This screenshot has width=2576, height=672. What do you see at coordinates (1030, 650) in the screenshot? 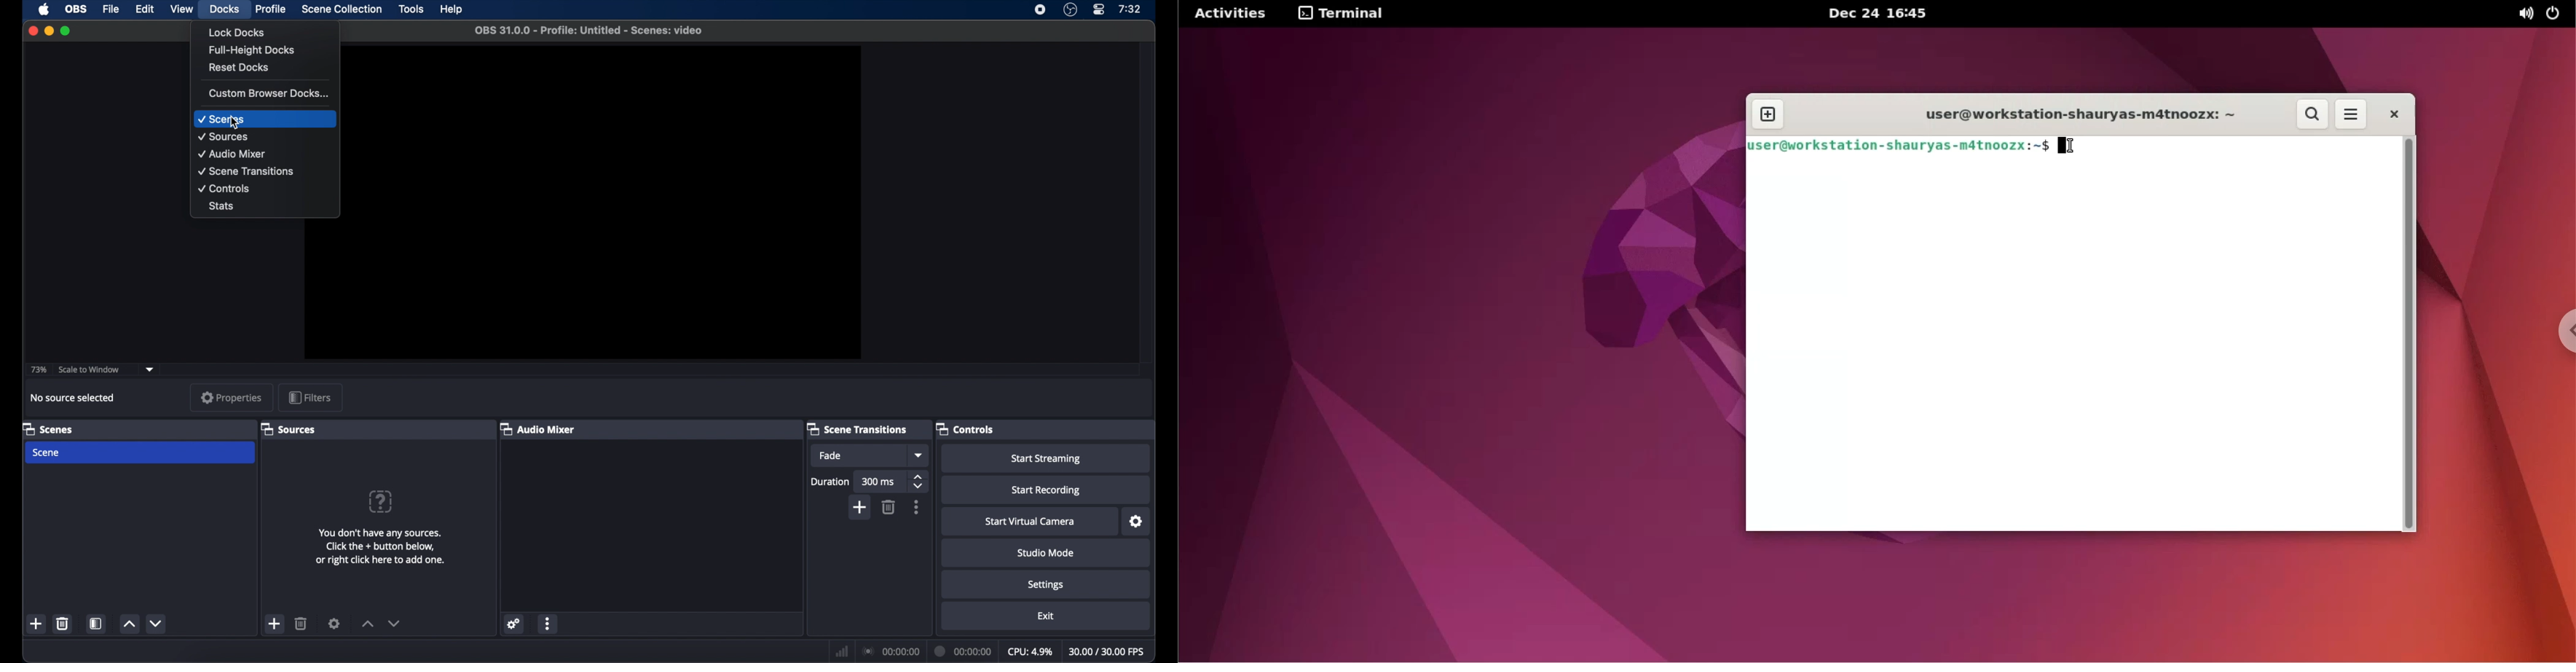
I see `cpu: 4.9%` at bounding box center [1030, 650].